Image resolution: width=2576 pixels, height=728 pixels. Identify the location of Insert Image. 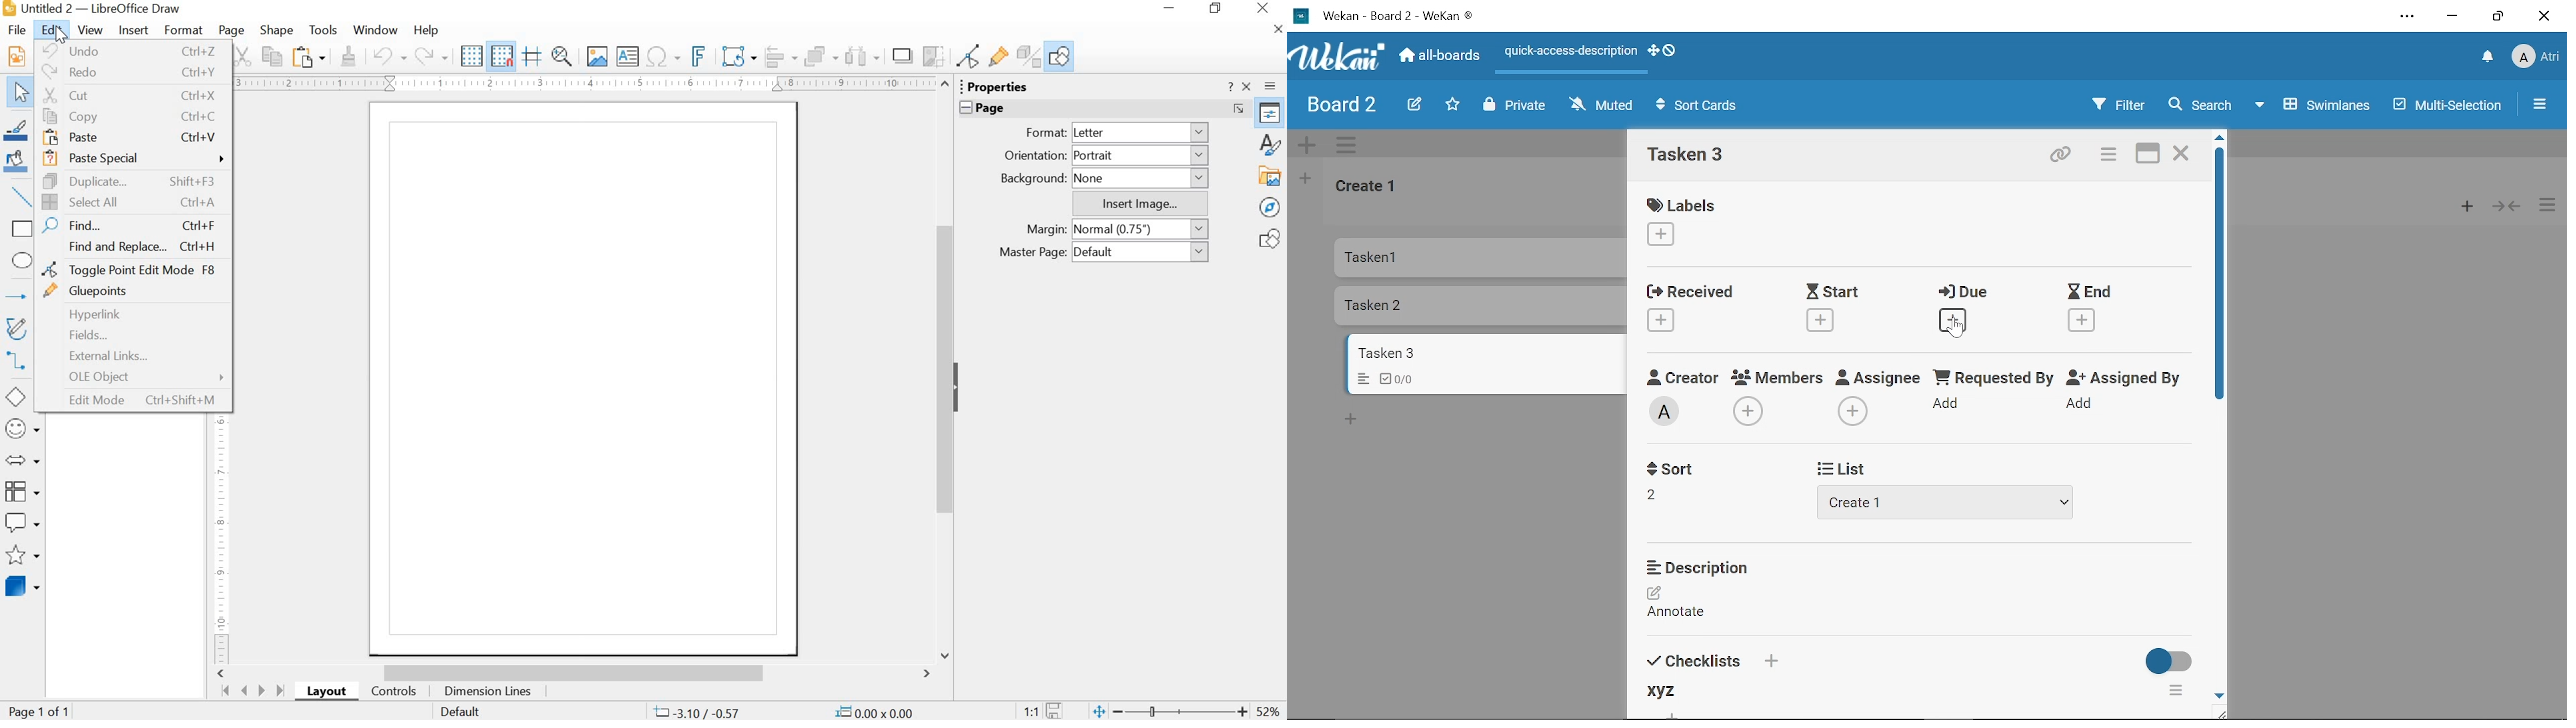
(1140, 203).